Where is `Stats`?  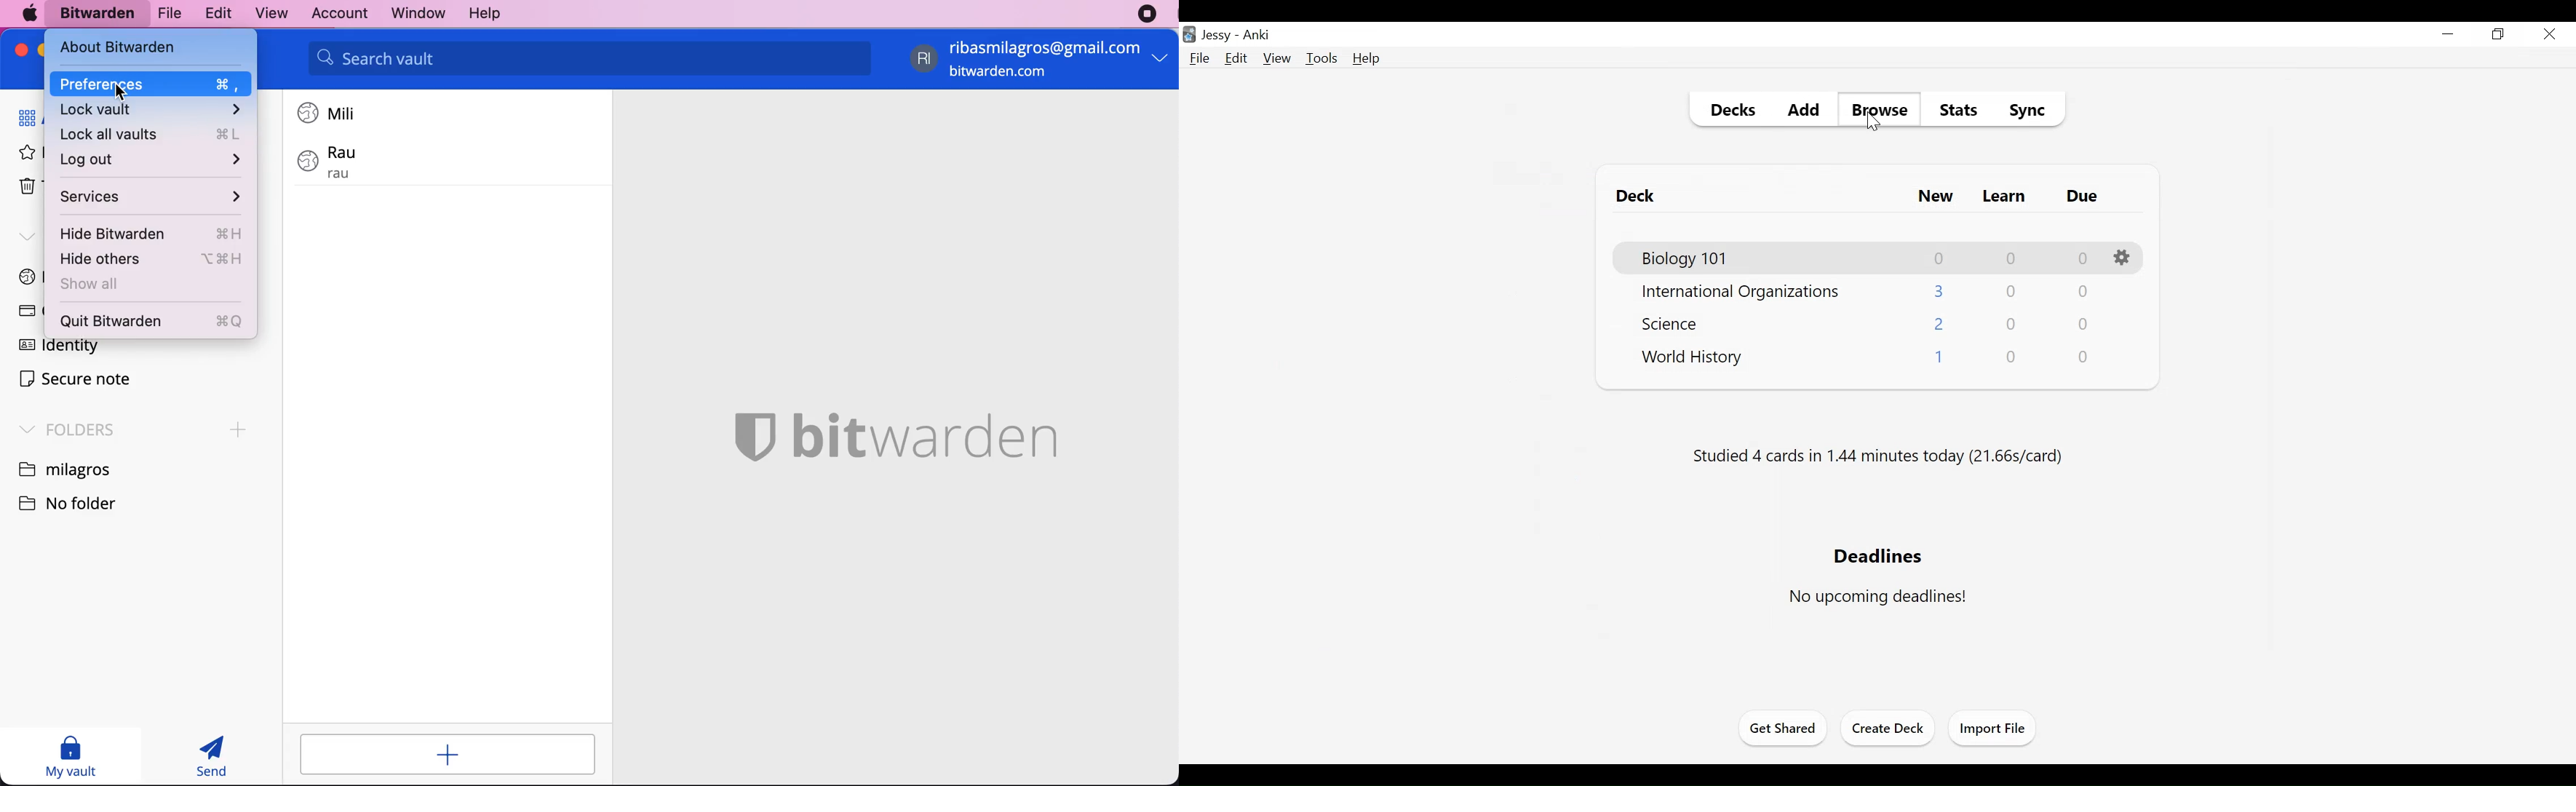 Stats is located at coordinates (1960, 112).